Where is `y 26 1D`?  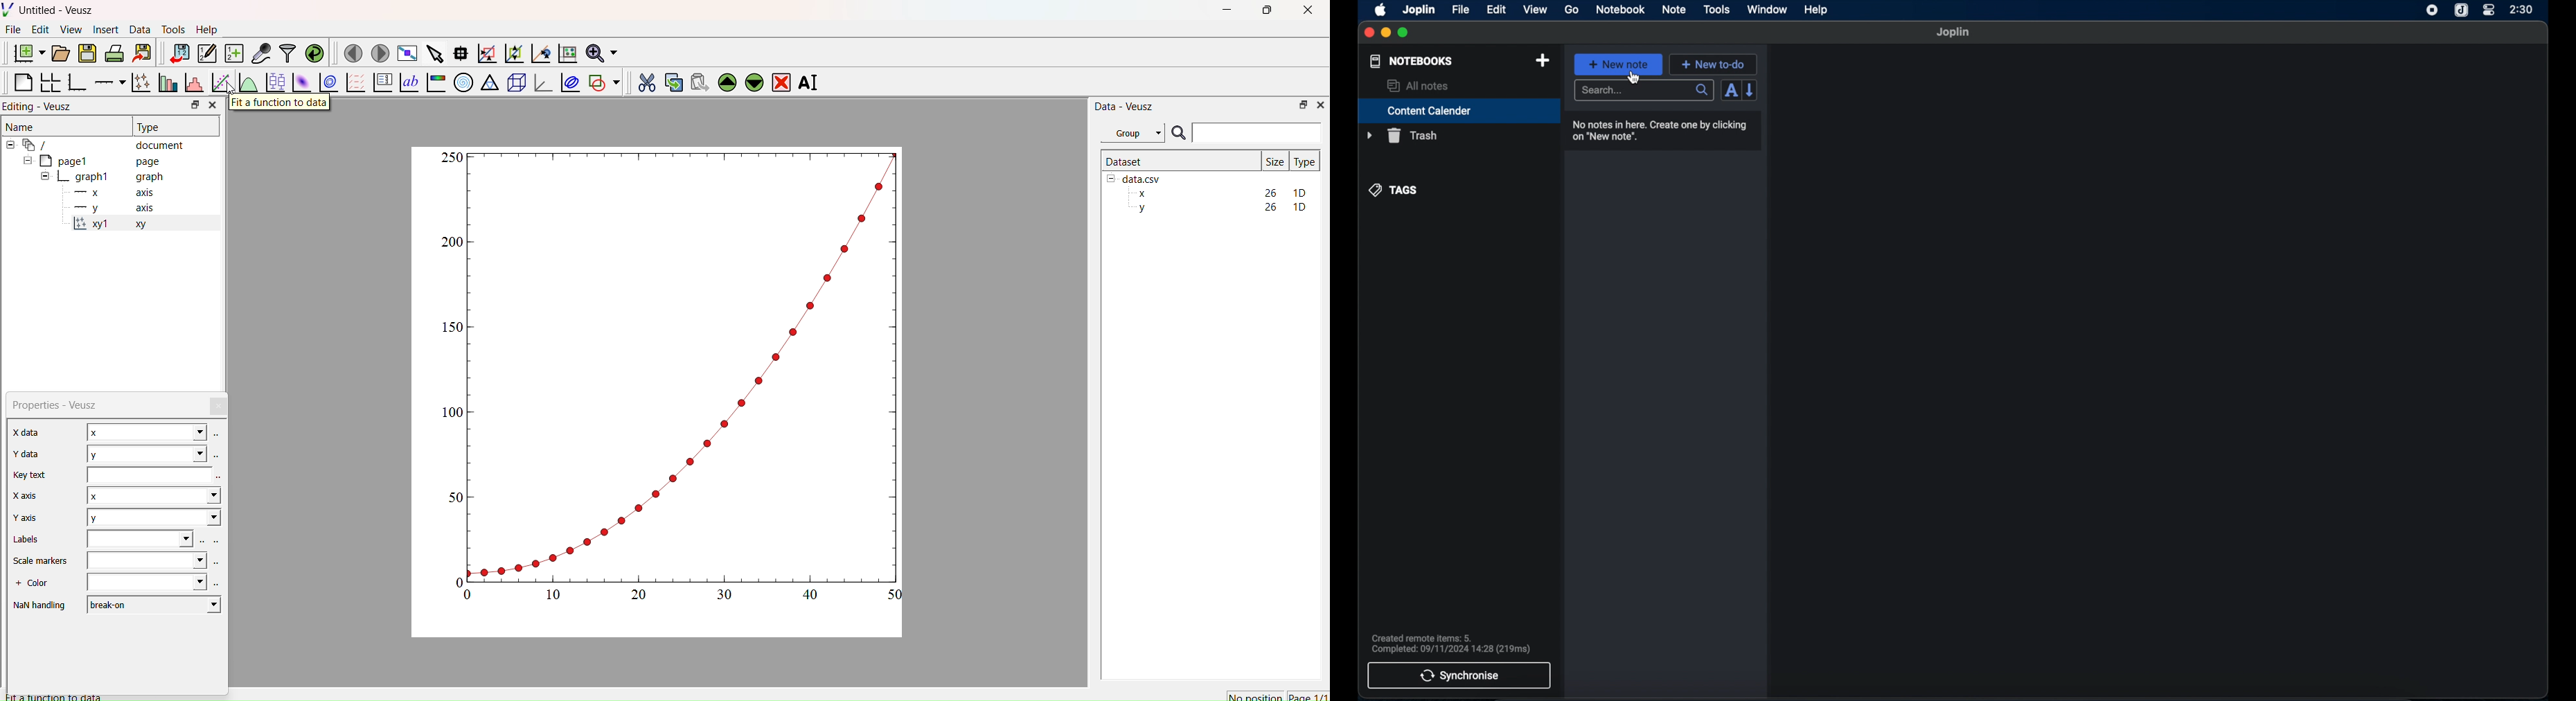
y 26 1D is located at coordinates (1218, 207).